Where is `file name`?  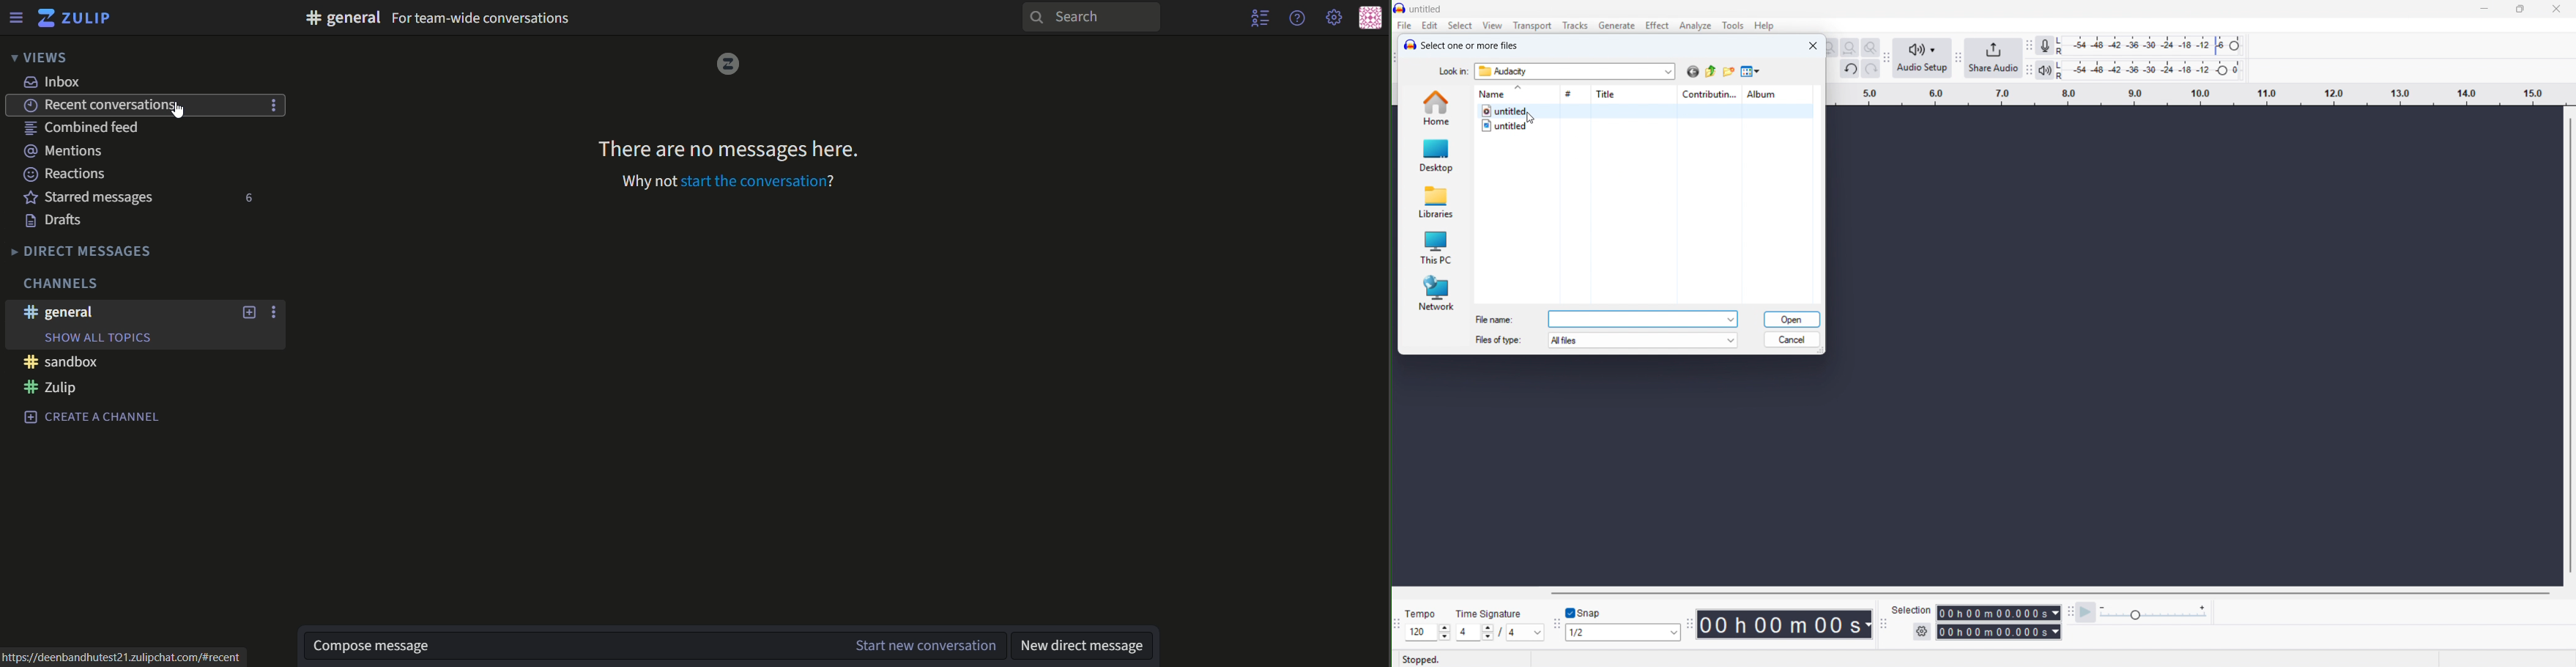
file name is located at coordinates (1495, 319).